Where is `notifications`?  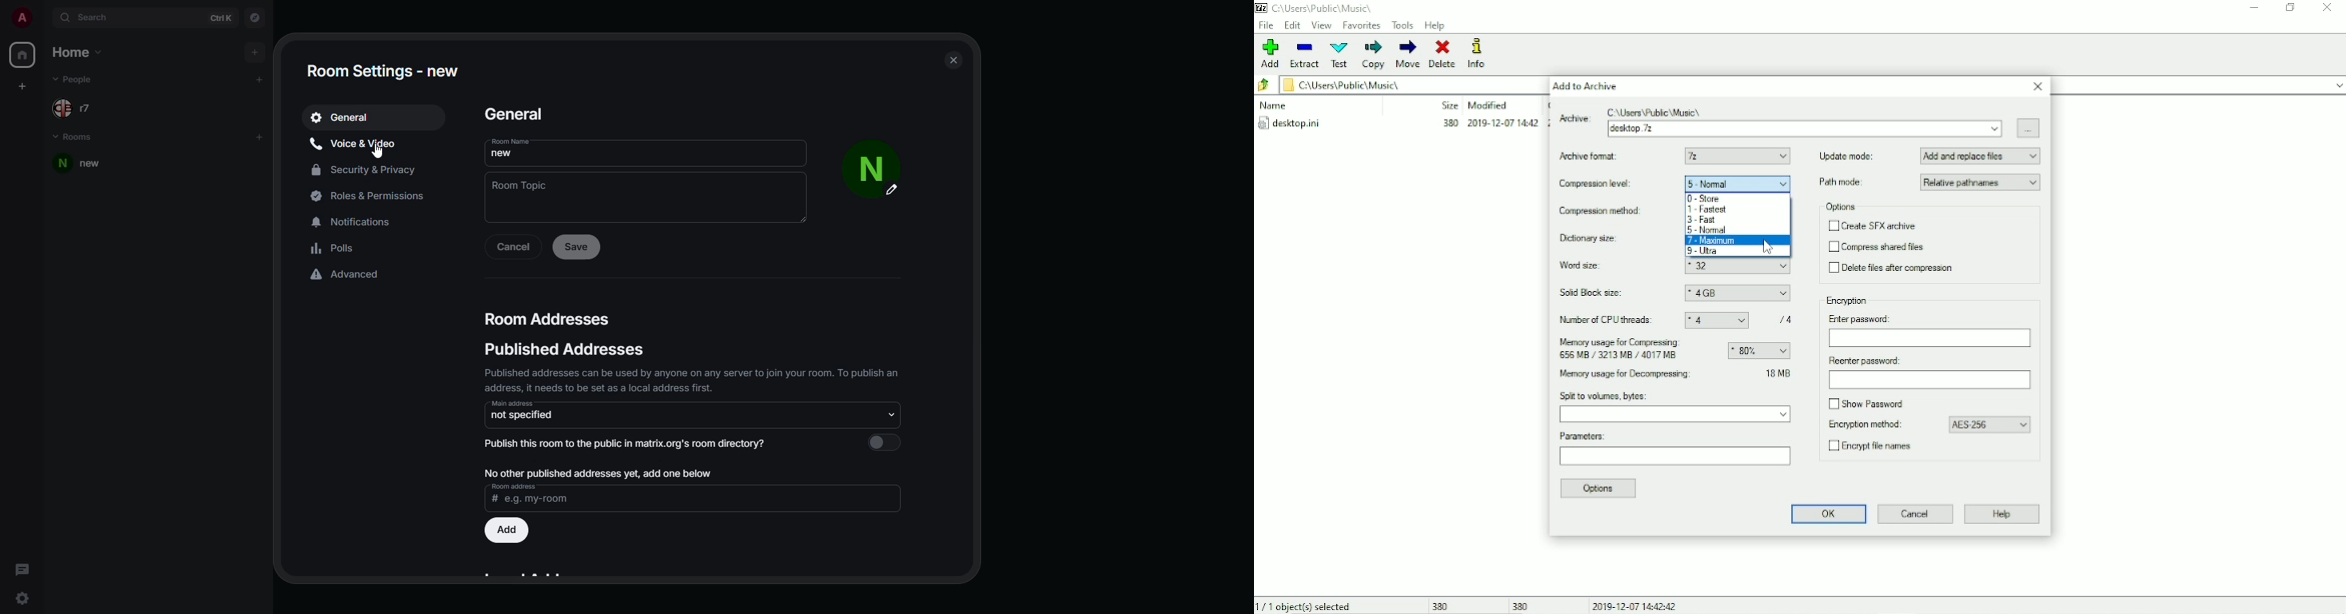 notifications is located at coordinates (355, 219).